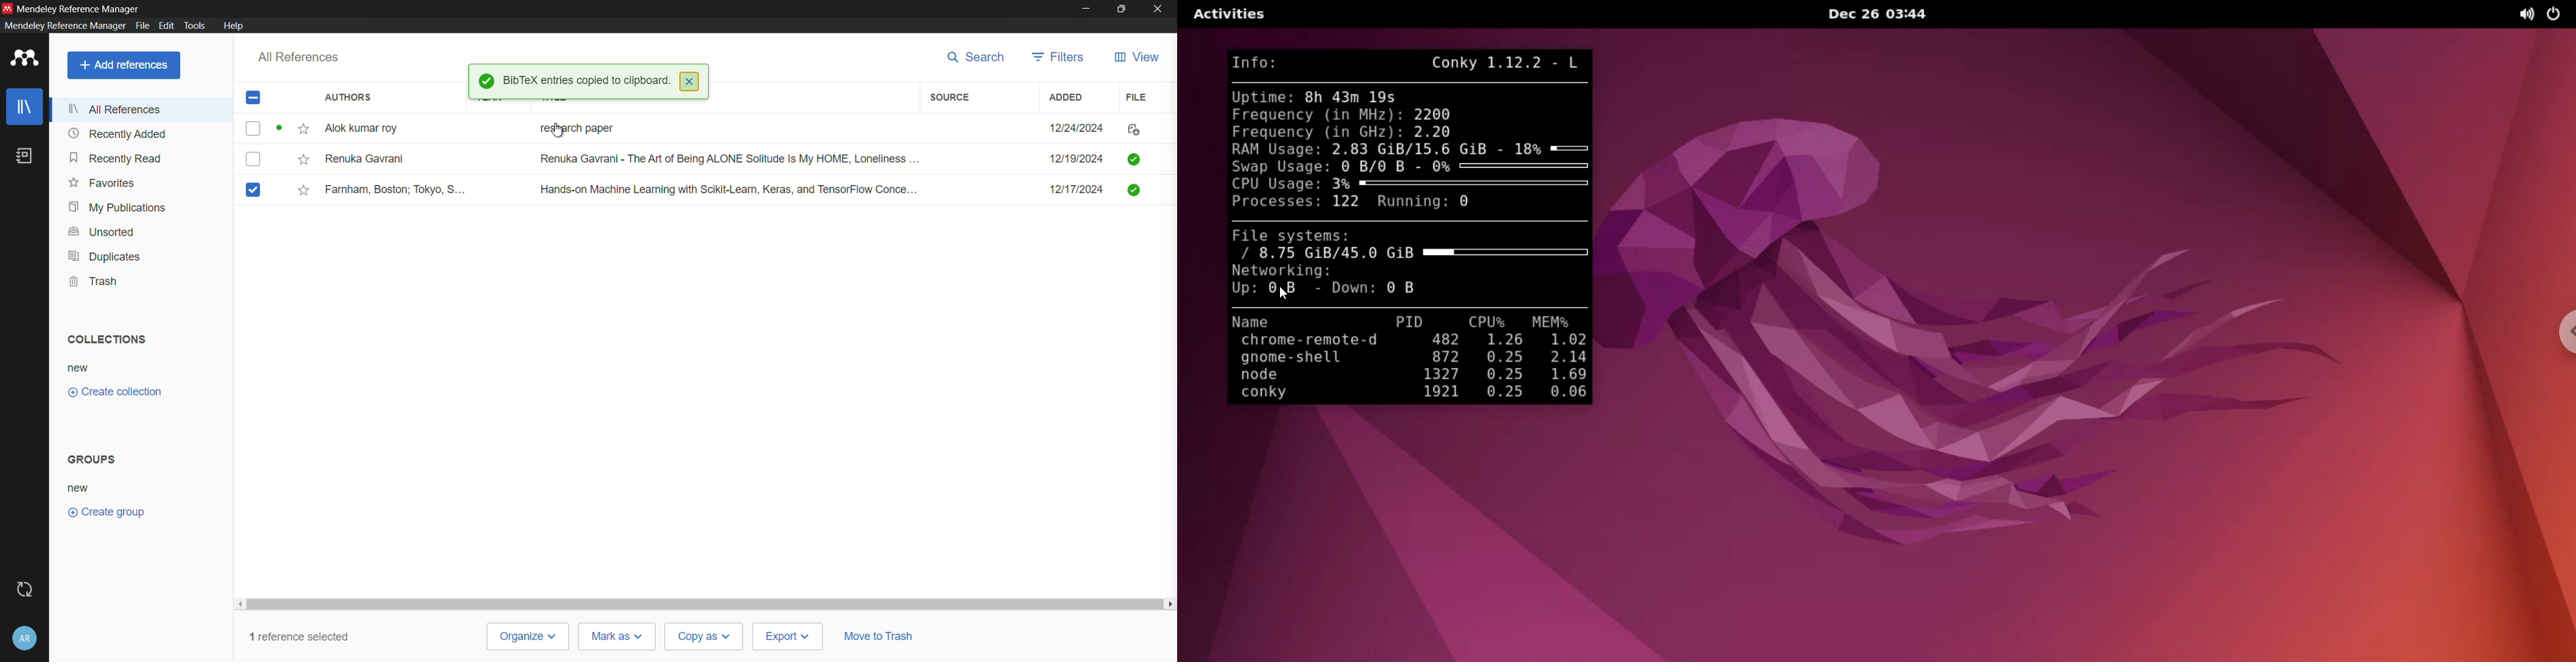  Describe the element at coordinates (575, 126) in the screenshot. I see `research paper` at that location.